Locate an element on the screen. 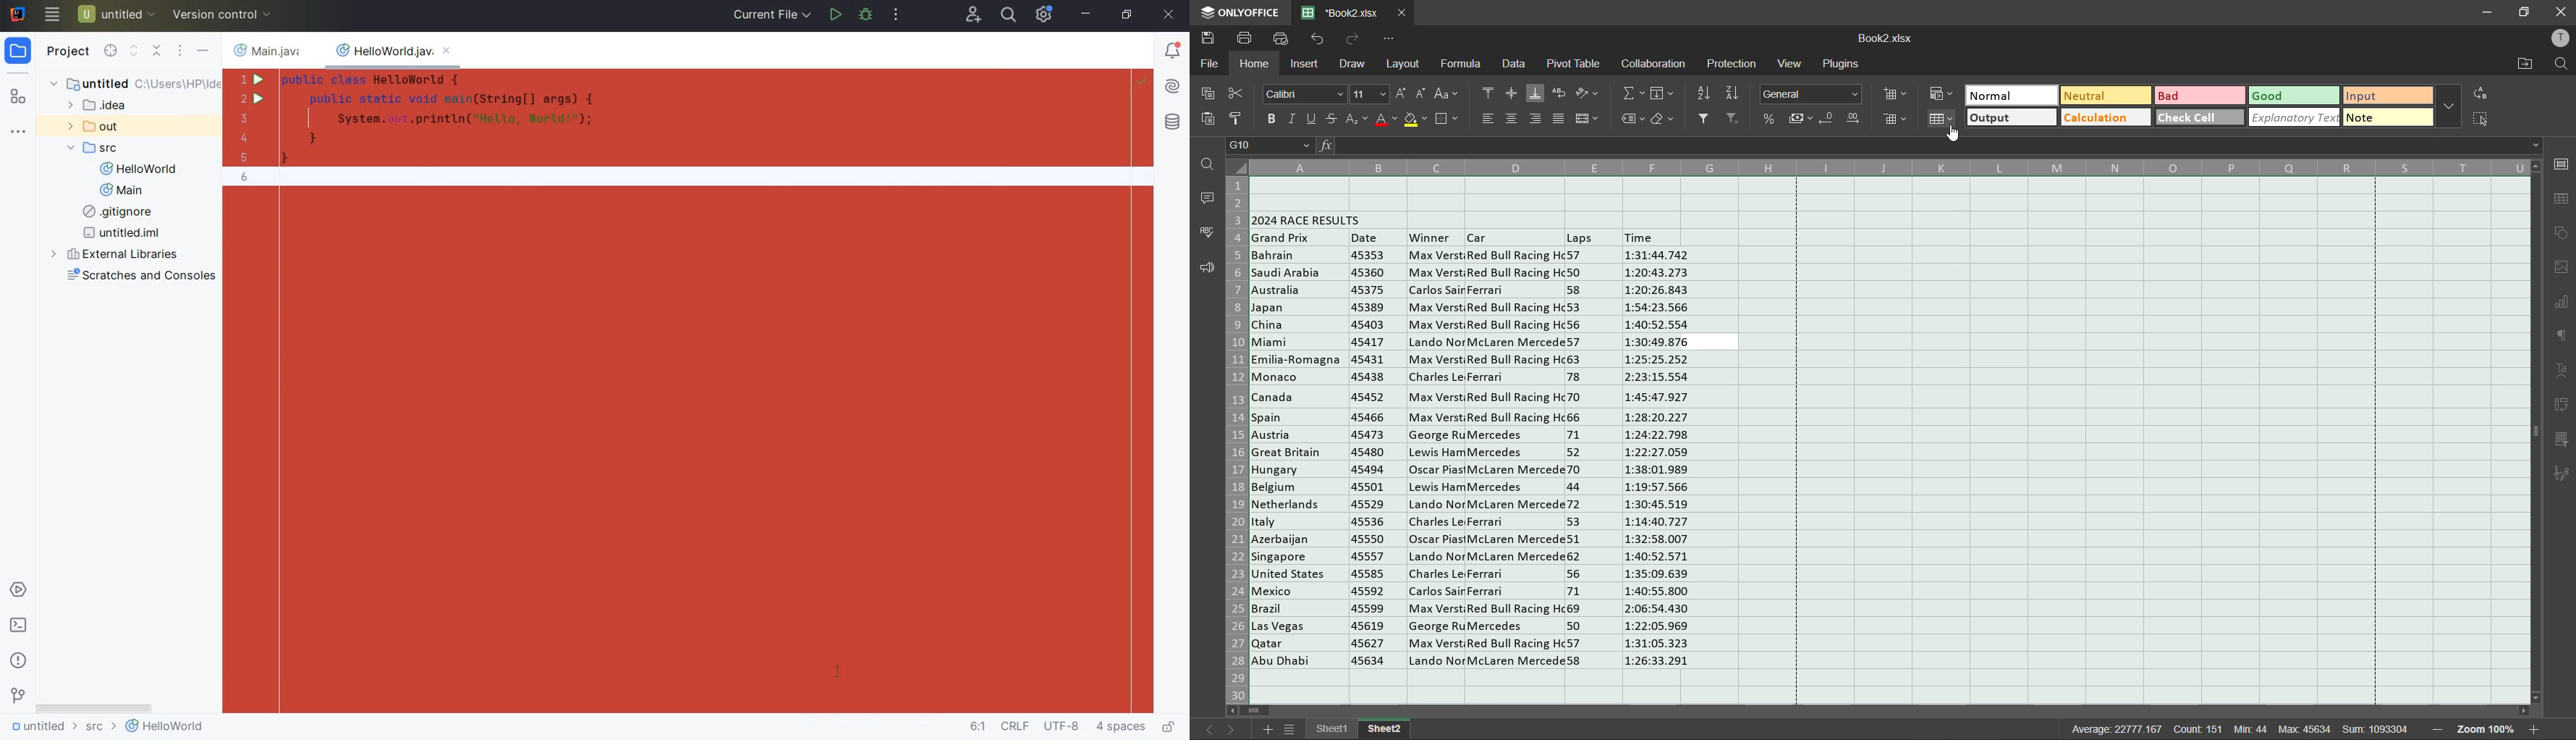 The width and height of the screenshot is (2576, 756). find is located at coordinates (2557, 64).